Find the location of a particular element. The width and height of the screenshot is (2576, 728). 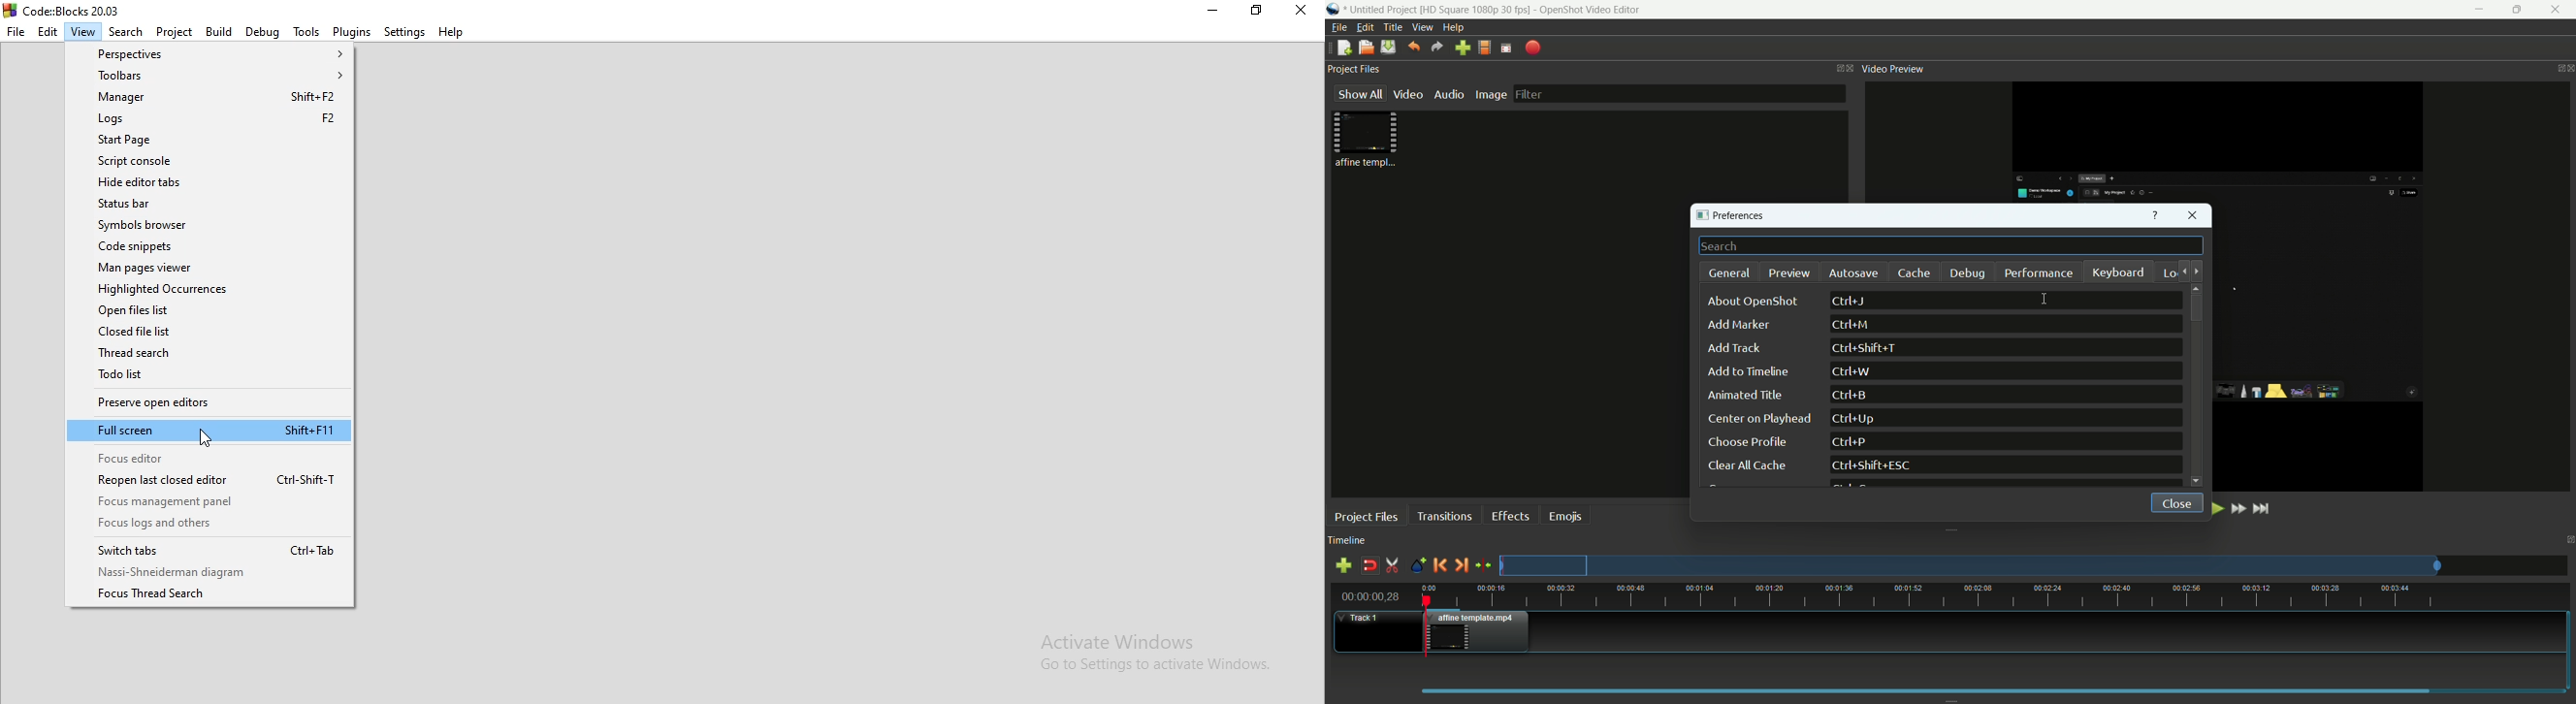

close project files is located at coordinates (1848, 68).